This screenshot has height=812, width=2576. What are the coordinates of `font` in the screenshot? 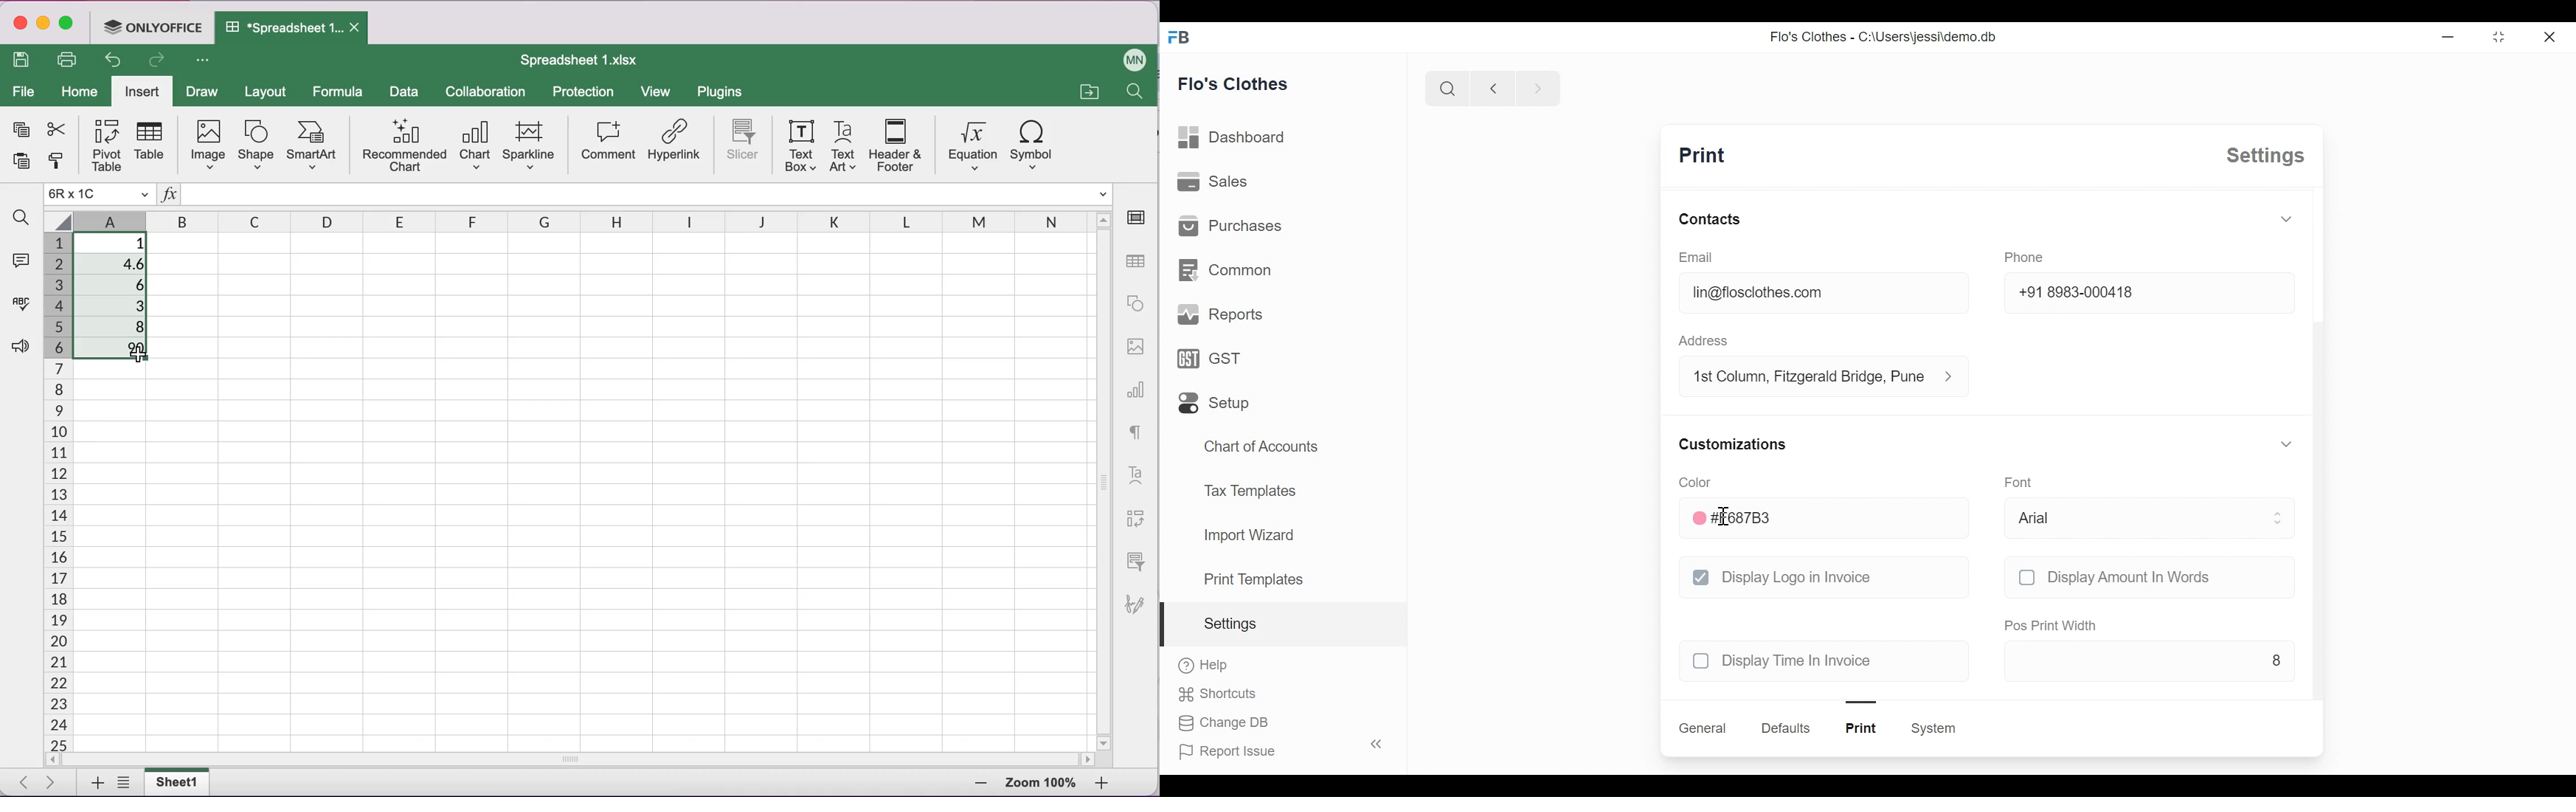 It's located at (2018, 481).